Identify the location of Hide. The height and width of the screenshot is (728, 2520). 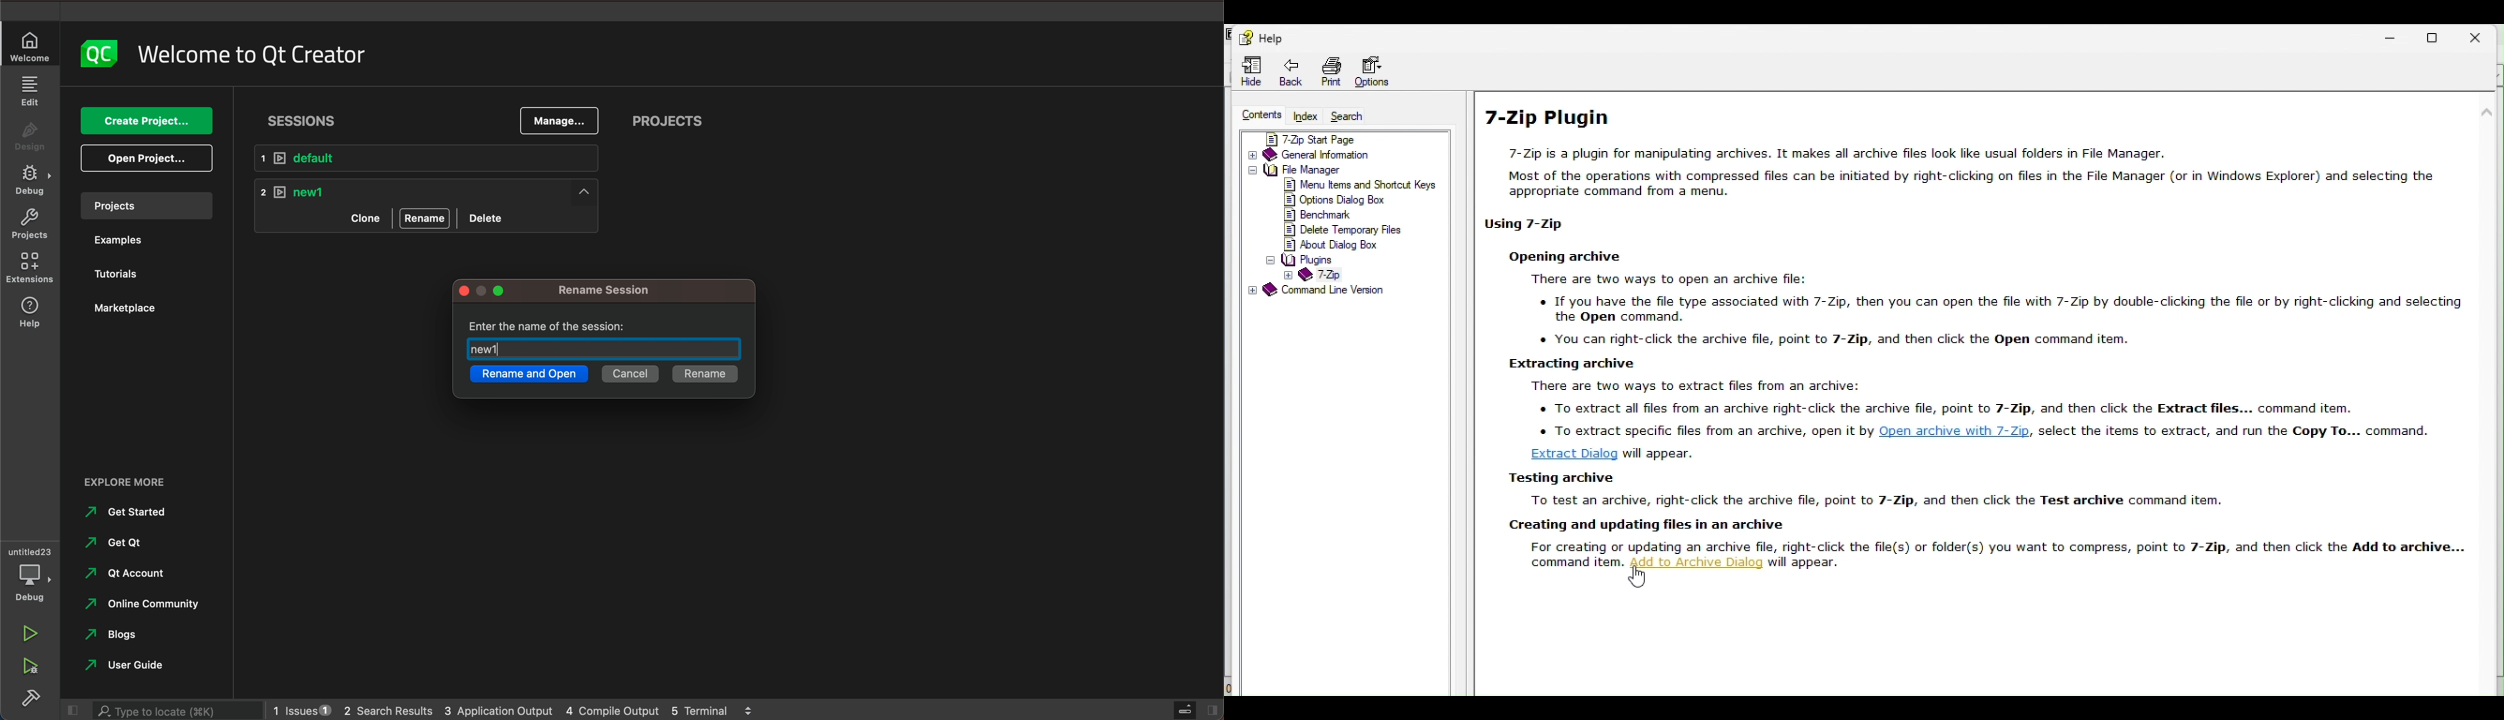
(1249, 72).